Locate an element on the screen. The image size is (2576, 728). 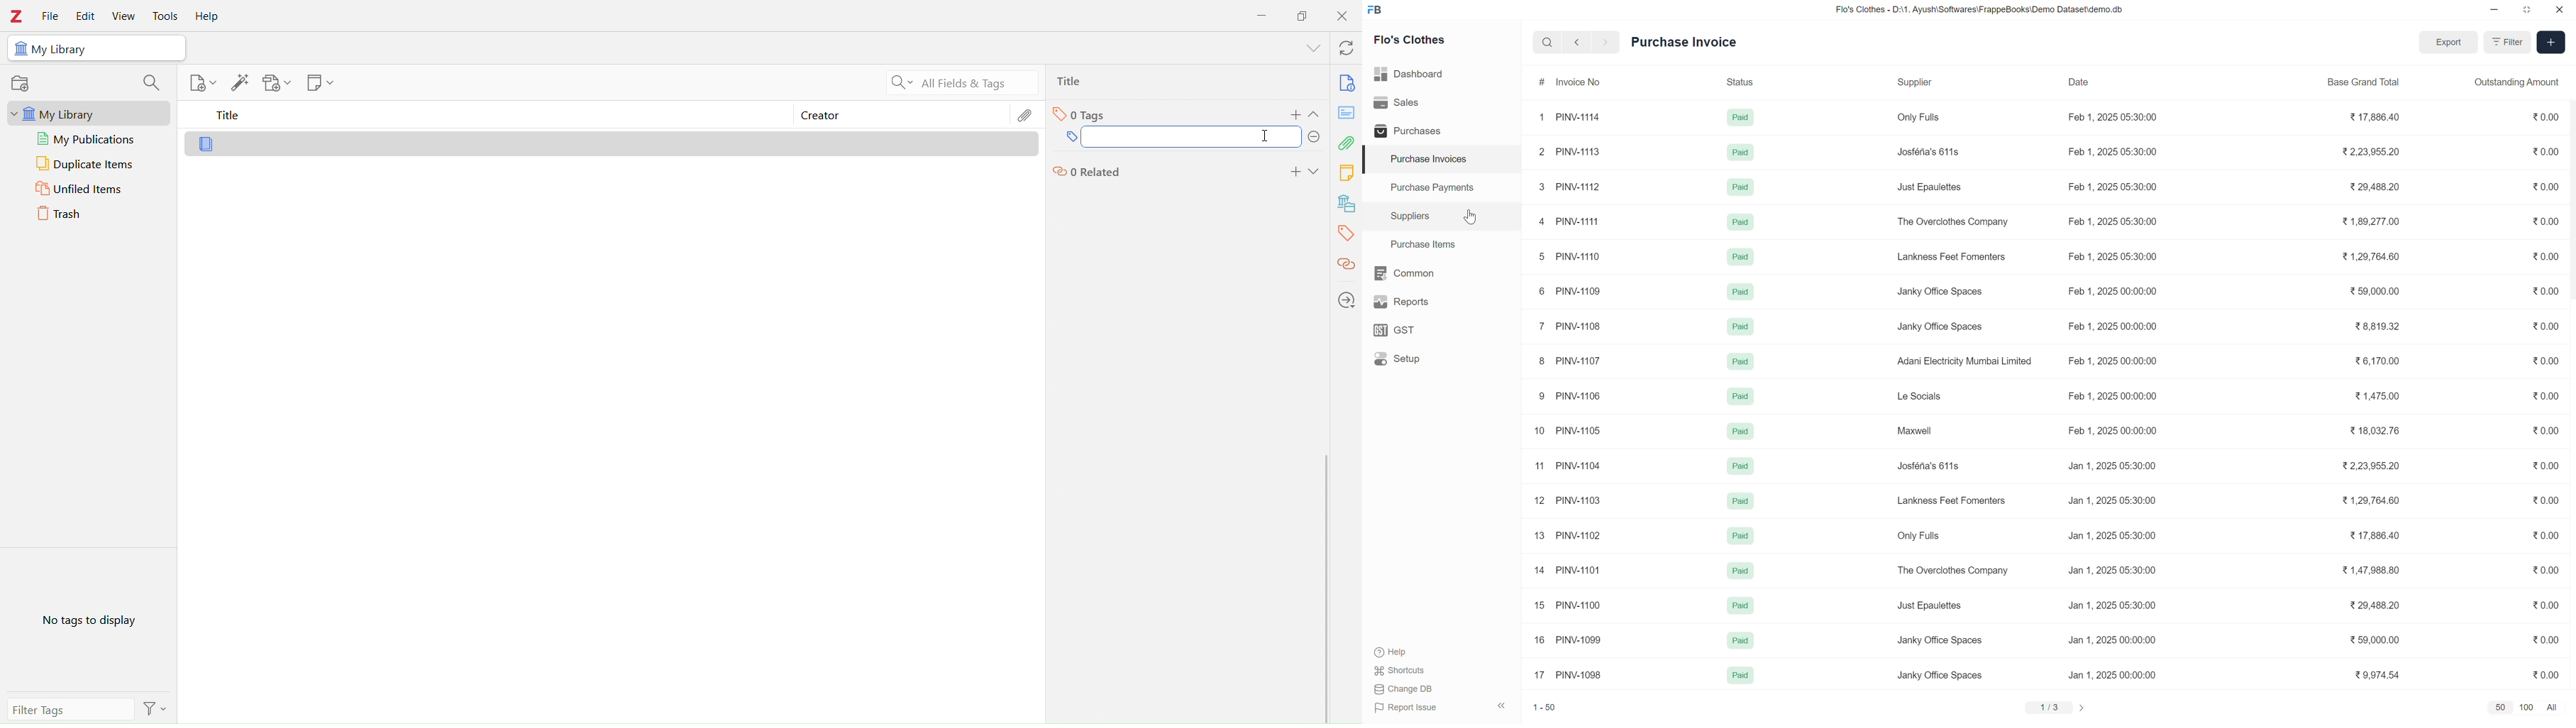
2 PINV-1113 is located at coordinates (1569, 152).